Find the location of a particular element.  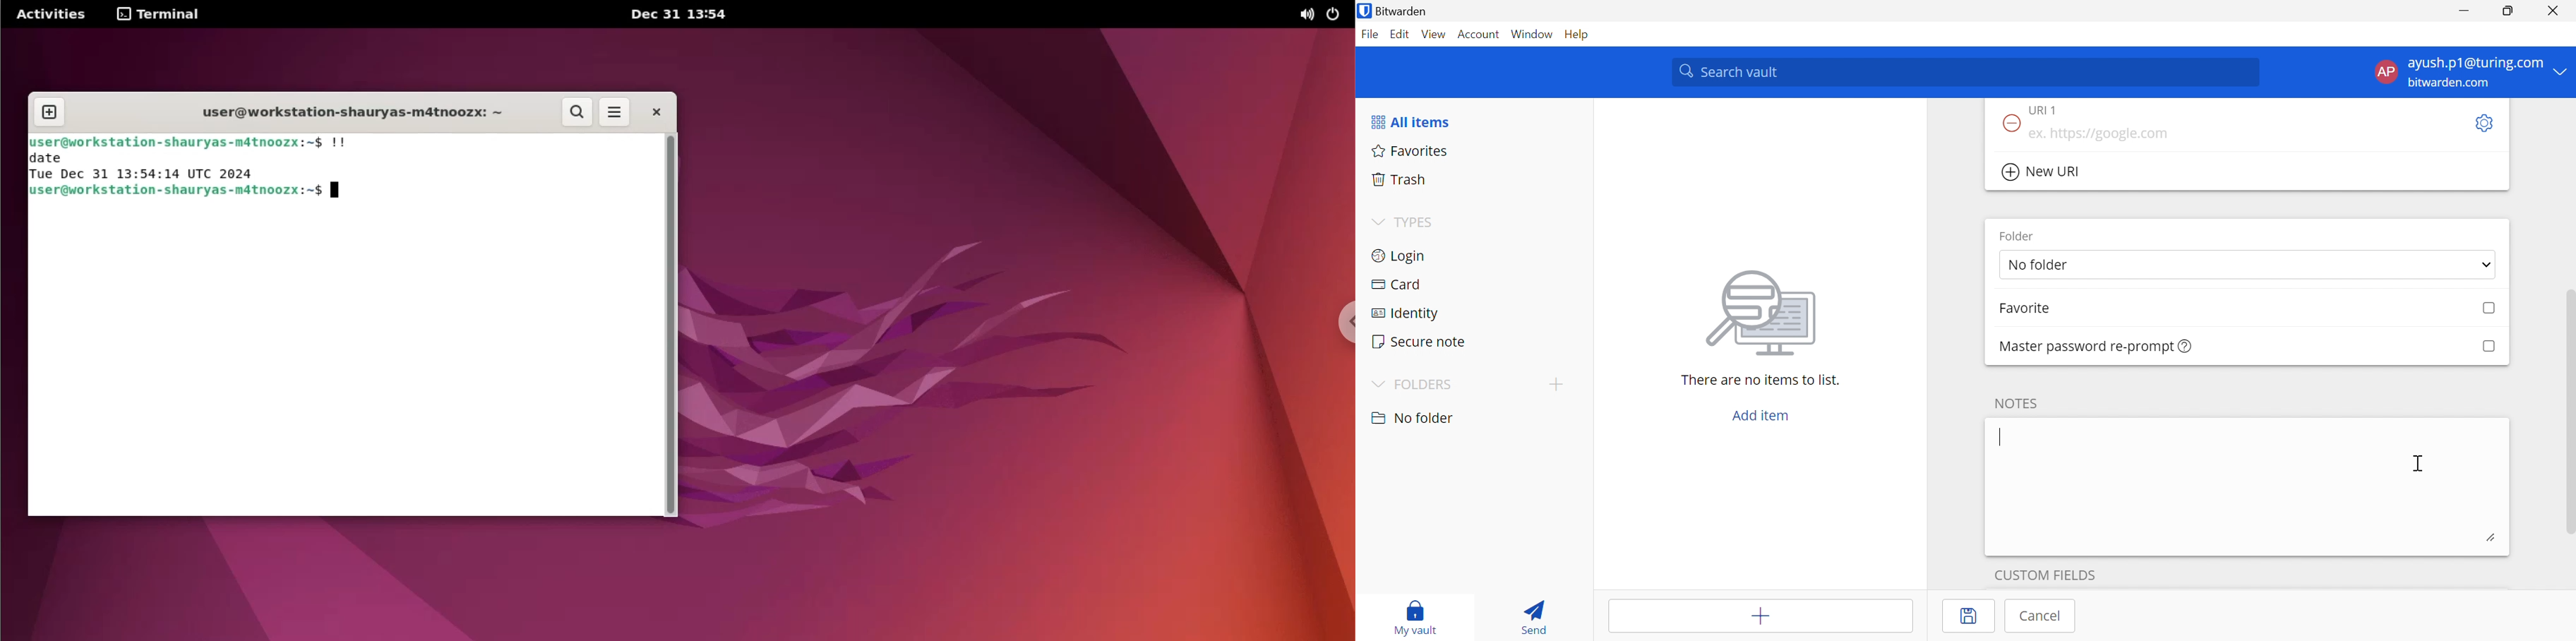

bitwarden.com is located at coordinates (2452, 83).